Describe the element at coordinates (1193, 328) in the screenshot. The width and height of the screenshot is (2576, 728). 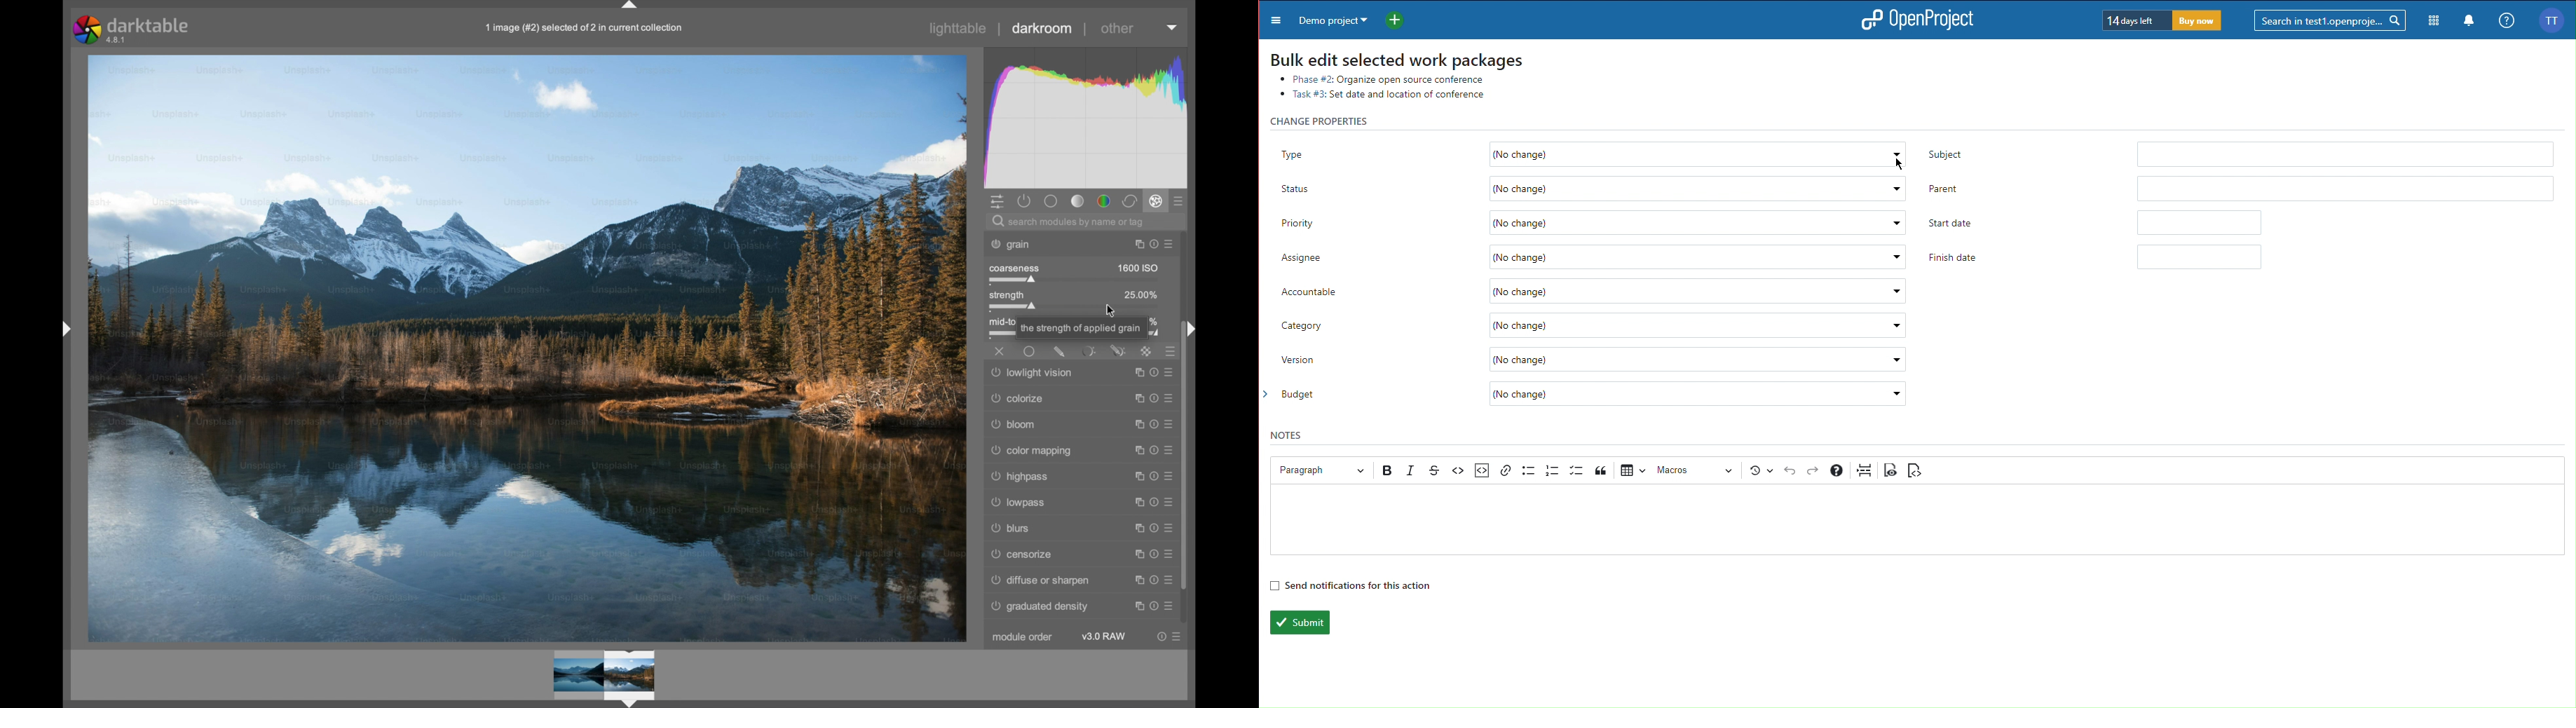
I see `Drag handle` at that location.